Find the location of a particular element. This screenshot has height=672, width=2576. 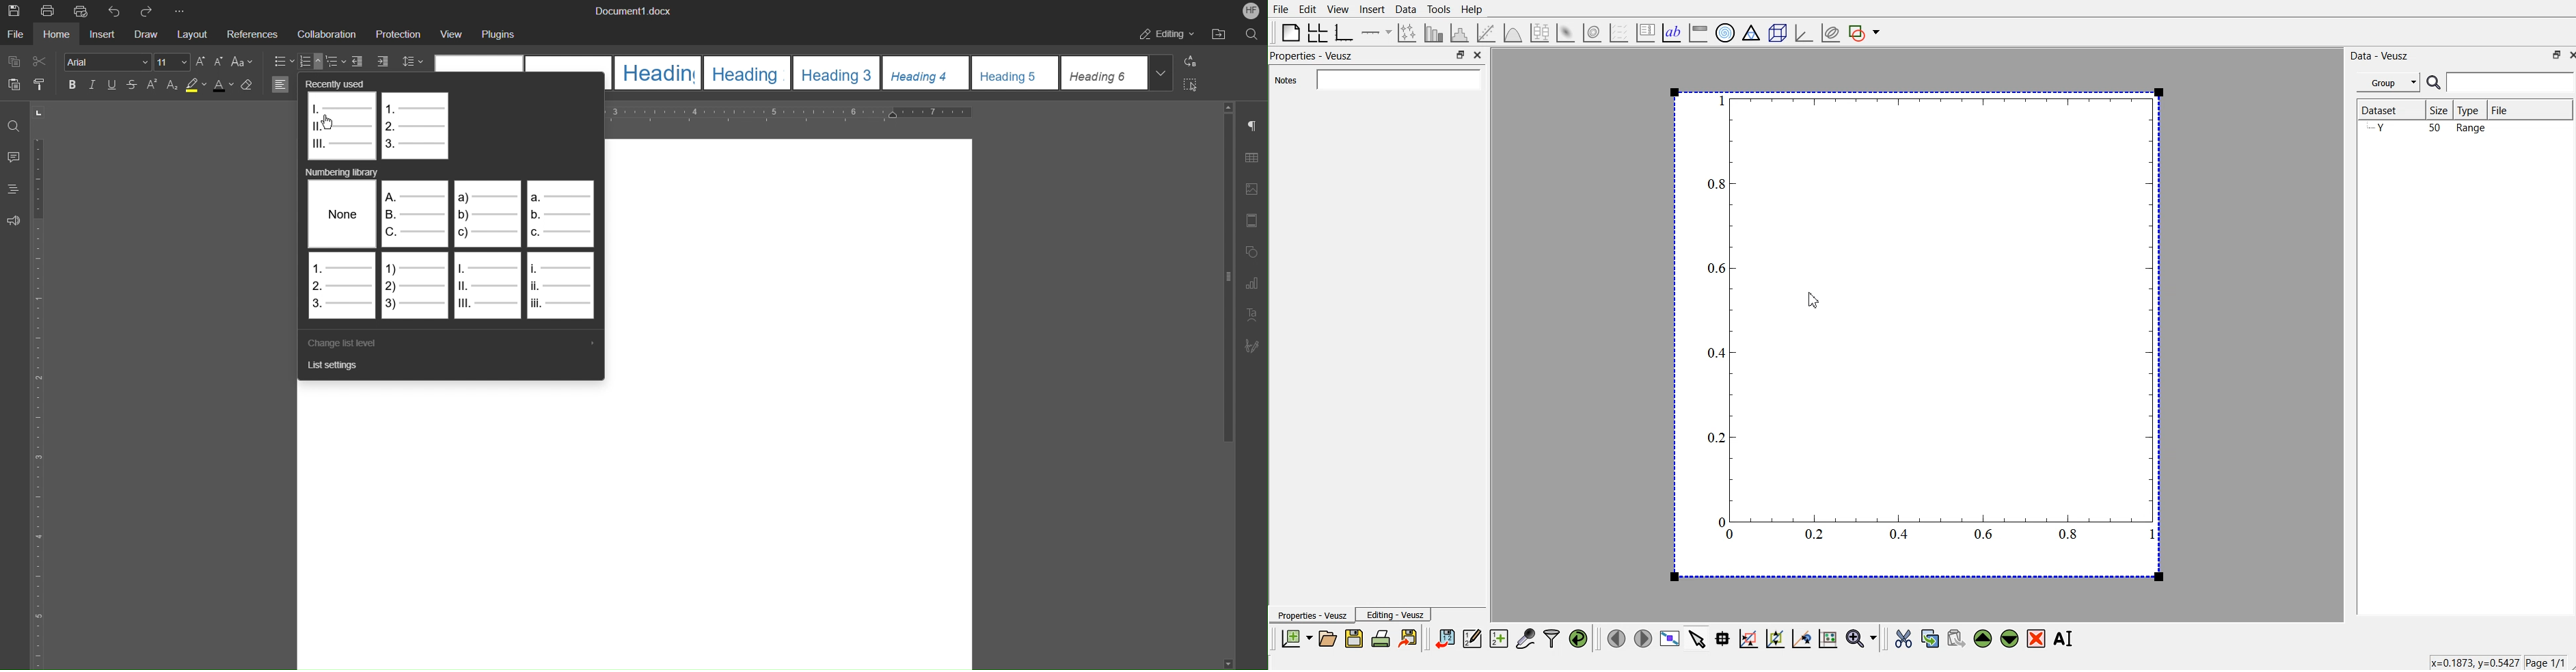

Horizontal Ruler is located at coordinates (796, 113).